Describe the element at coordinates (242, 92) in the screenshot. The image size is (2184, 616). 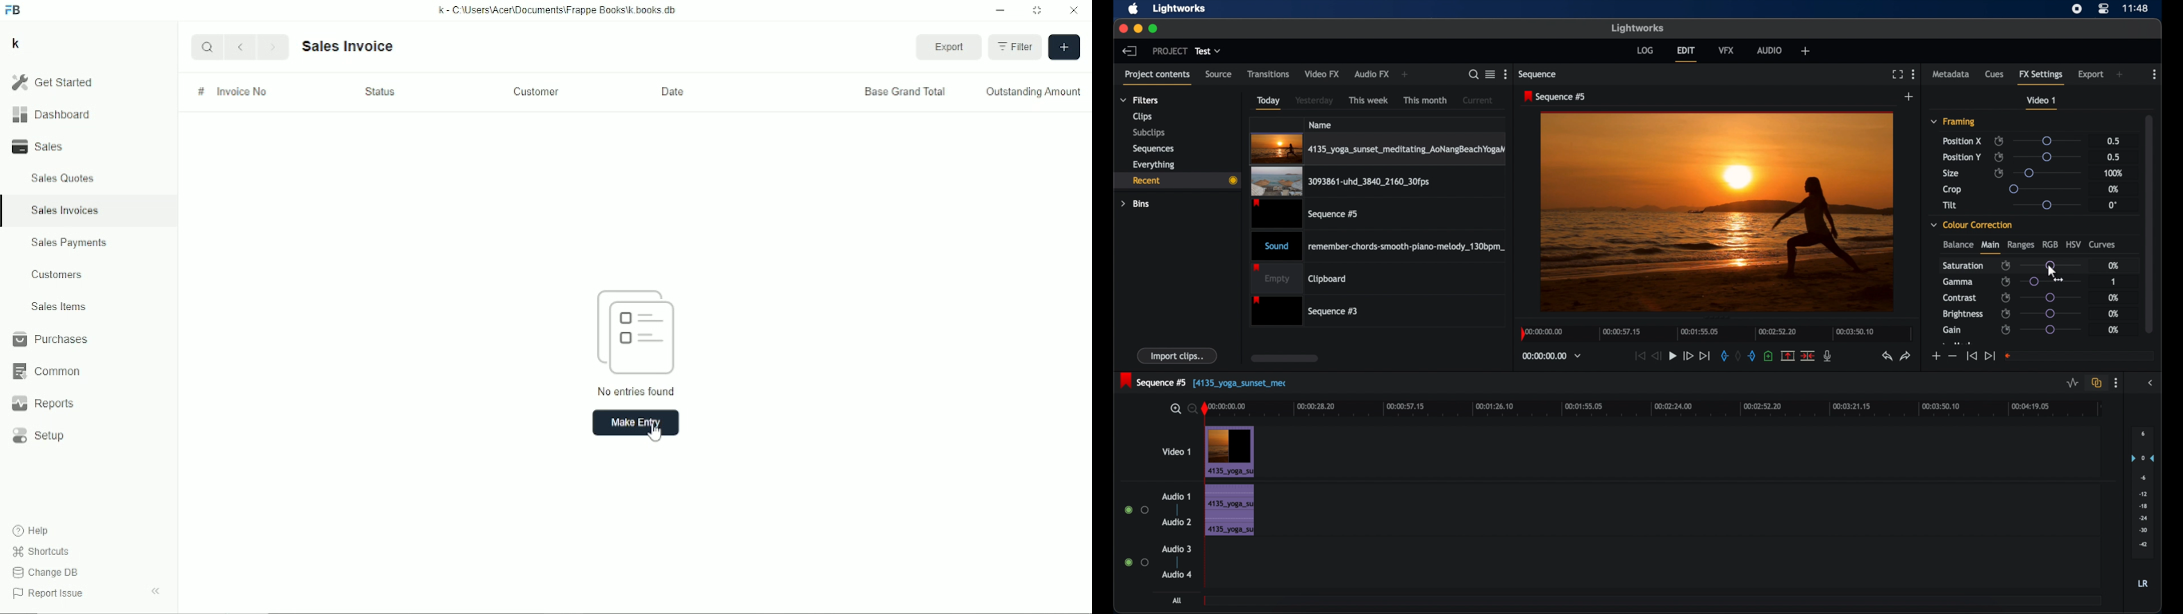
I see `Invoice No.` at that location.